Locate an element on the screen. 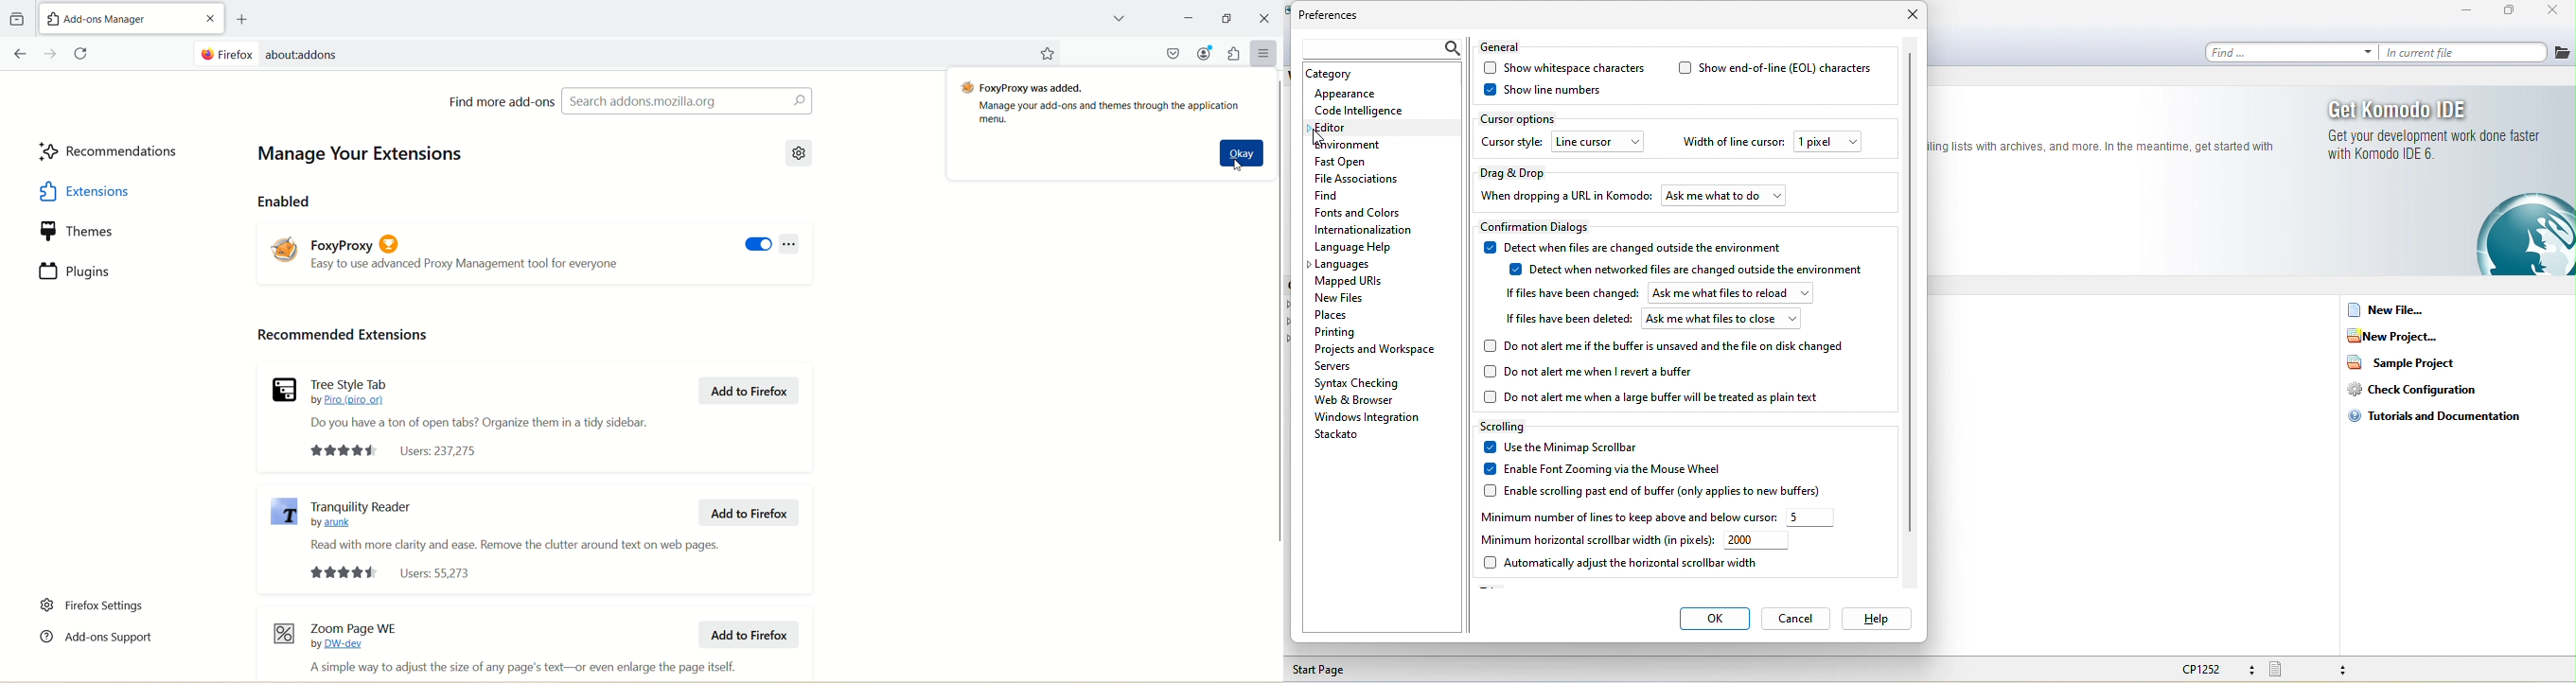 The height and width of the screenshot is (700, 2576). Search Addons.Mozilla.org is located at coordinates (687, 100).